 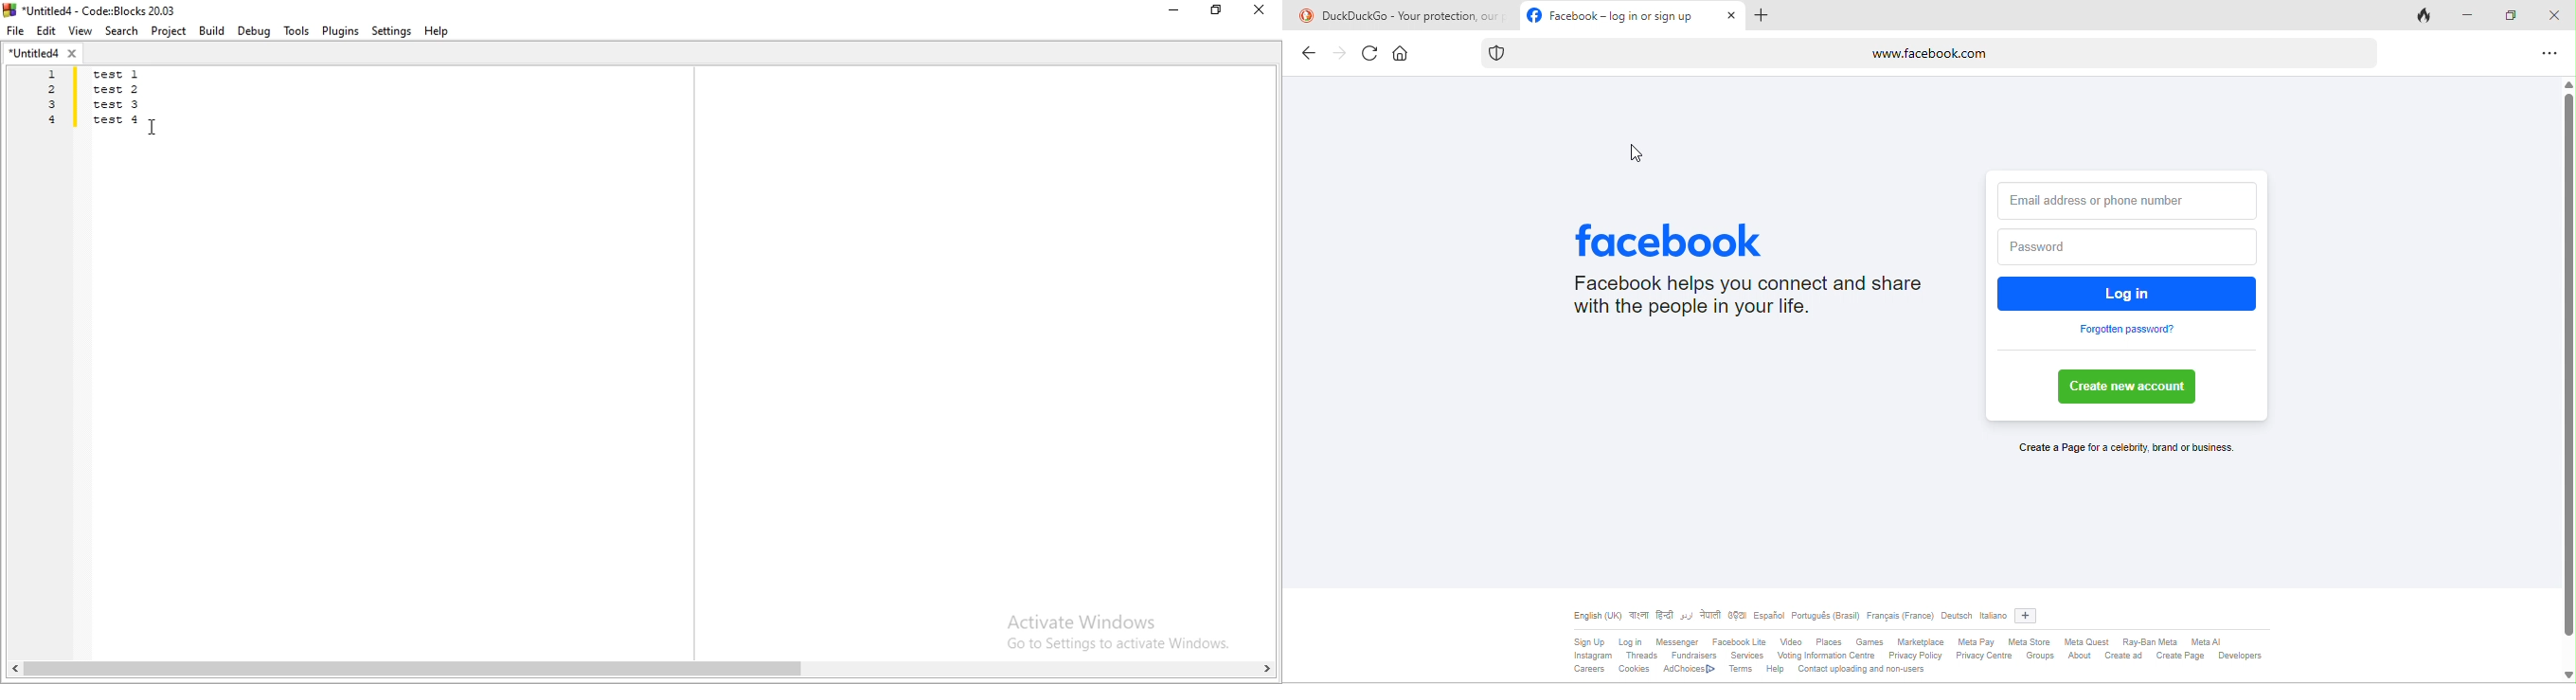 What do you see at coordinates (1636, 152) in the screenshot?
I see `cursor` at bounding box center [1636, 152].